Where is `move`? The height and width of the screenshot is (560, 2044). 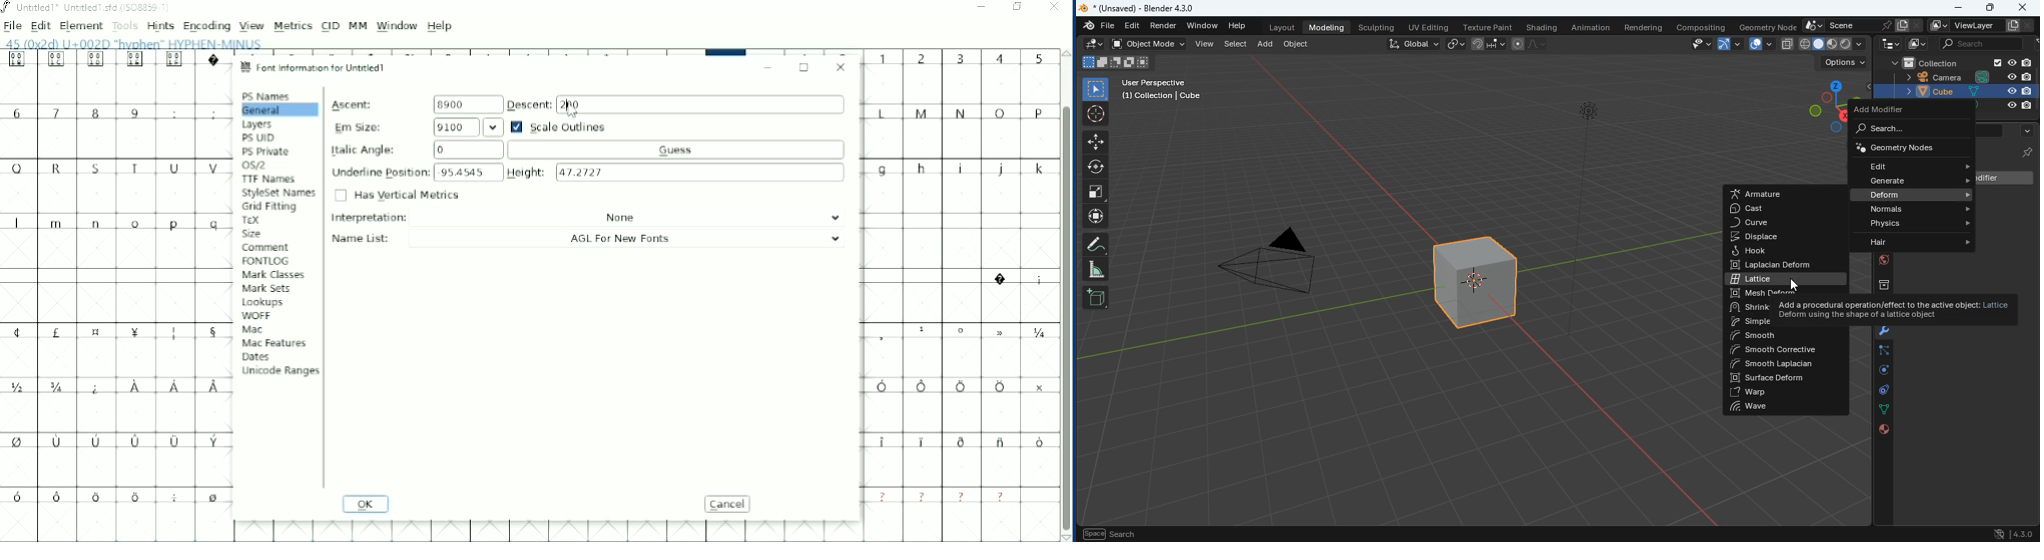 move is located at coordinates (1096, 141).